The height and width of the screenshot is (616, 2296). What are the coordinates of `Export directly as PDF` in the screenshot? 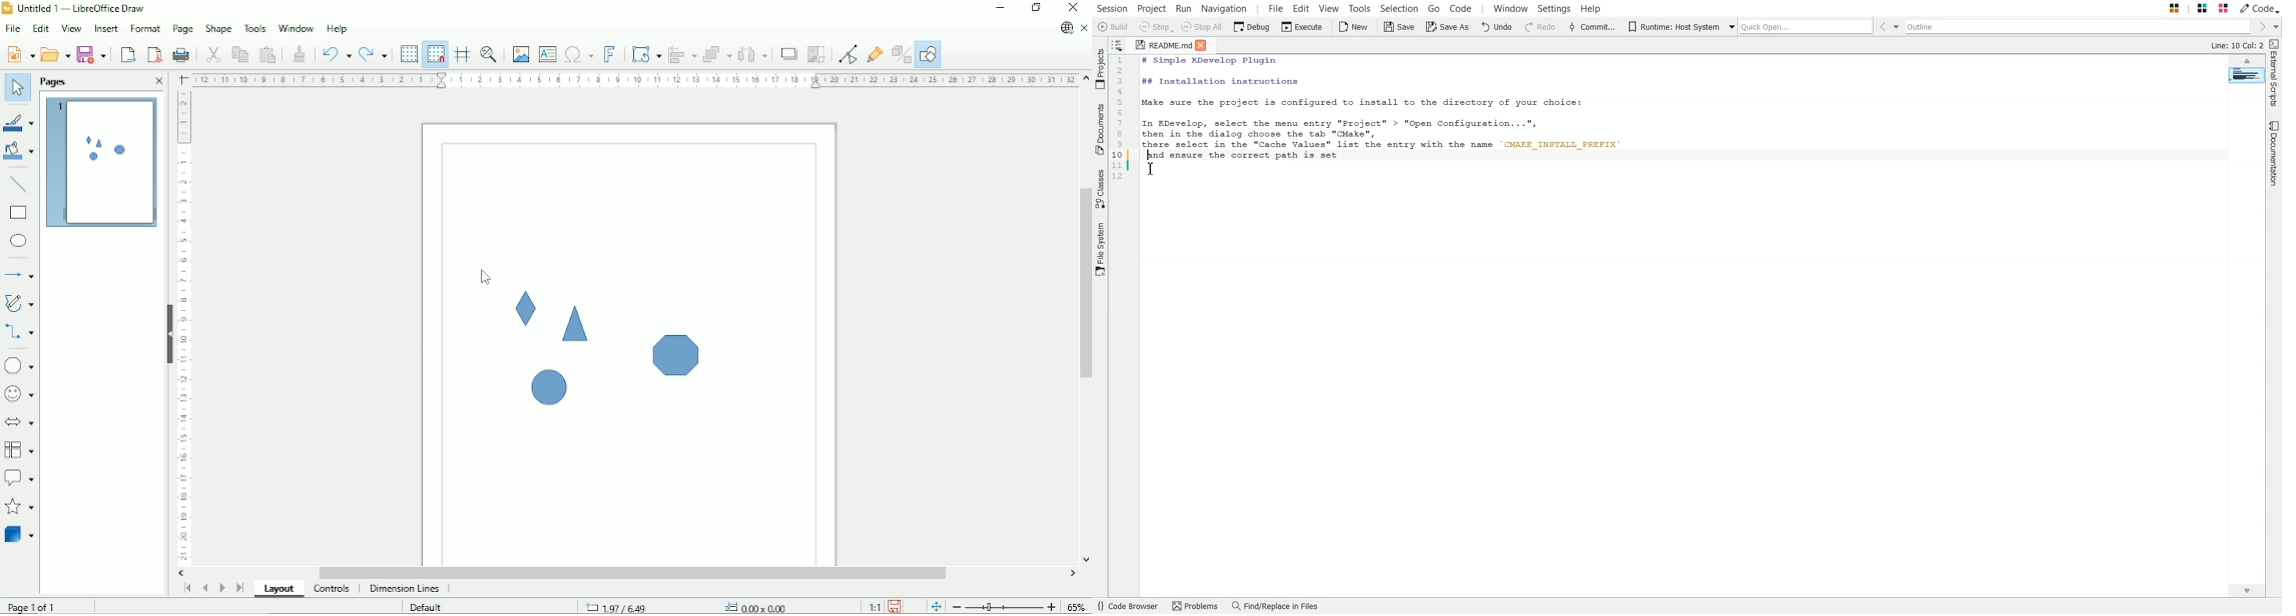 It's located at (154, 55).